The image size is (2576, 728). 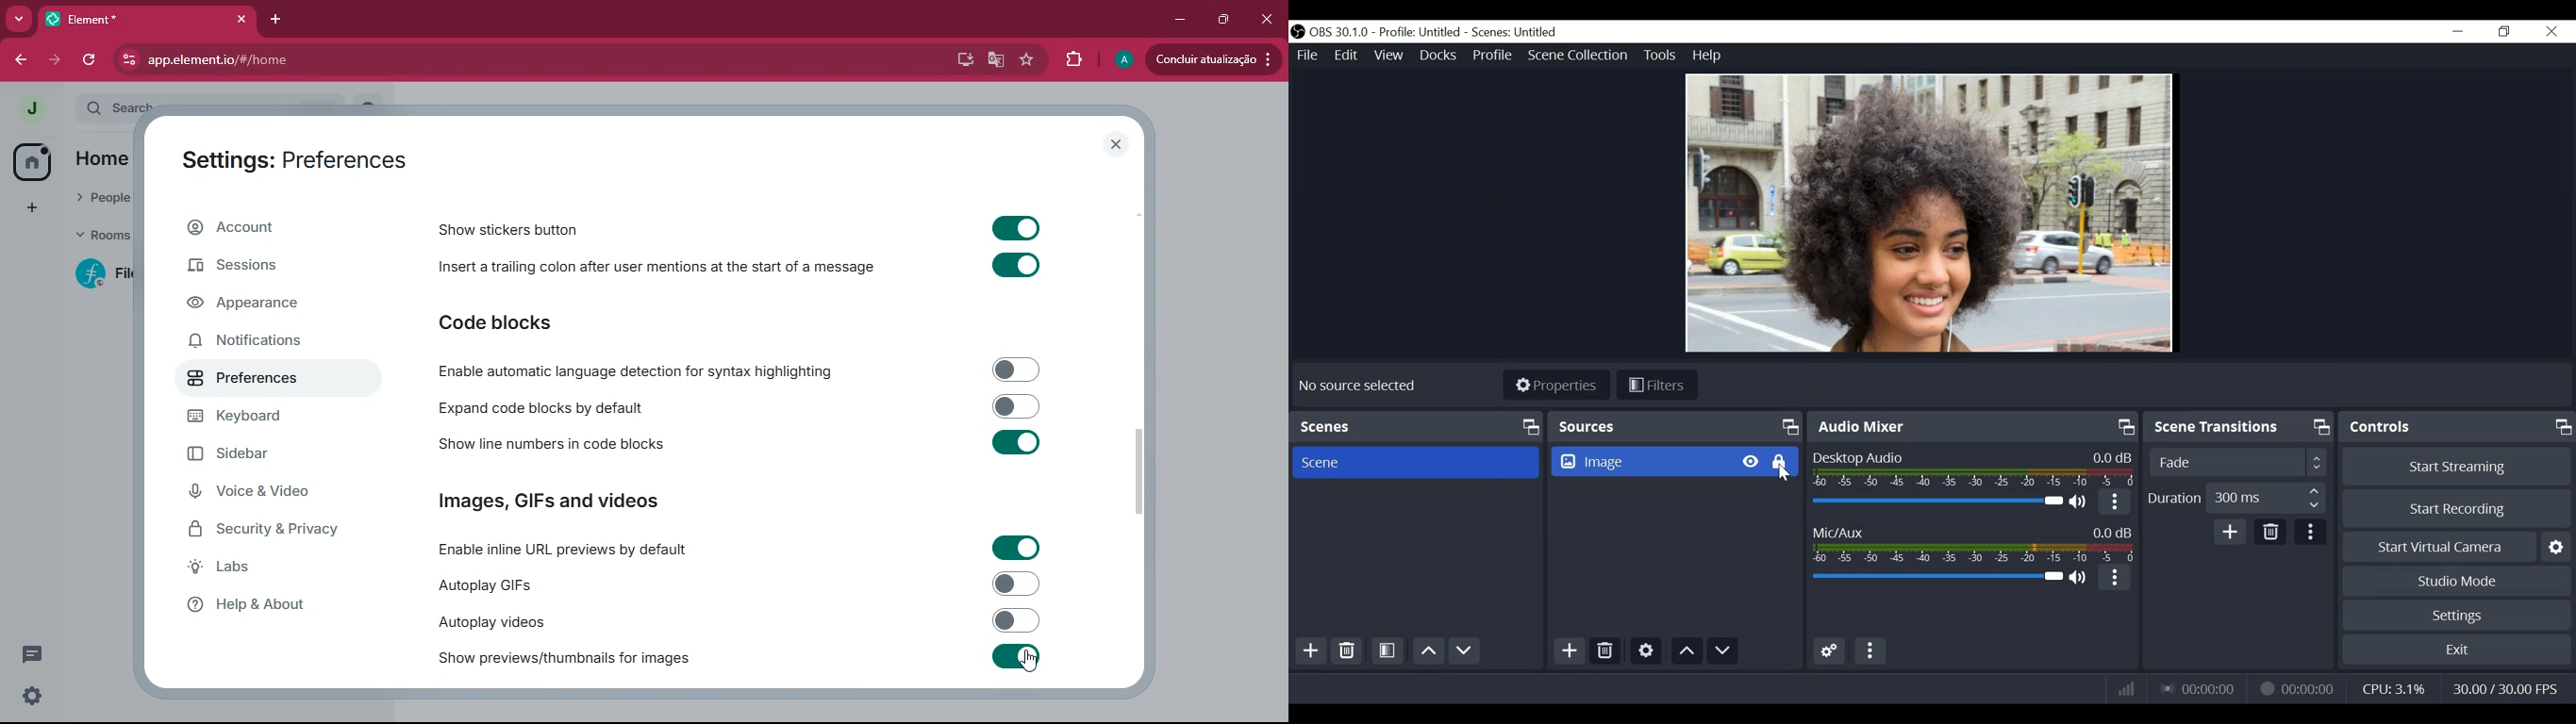 I want to click on profile picture, so click(x=34, y=109).